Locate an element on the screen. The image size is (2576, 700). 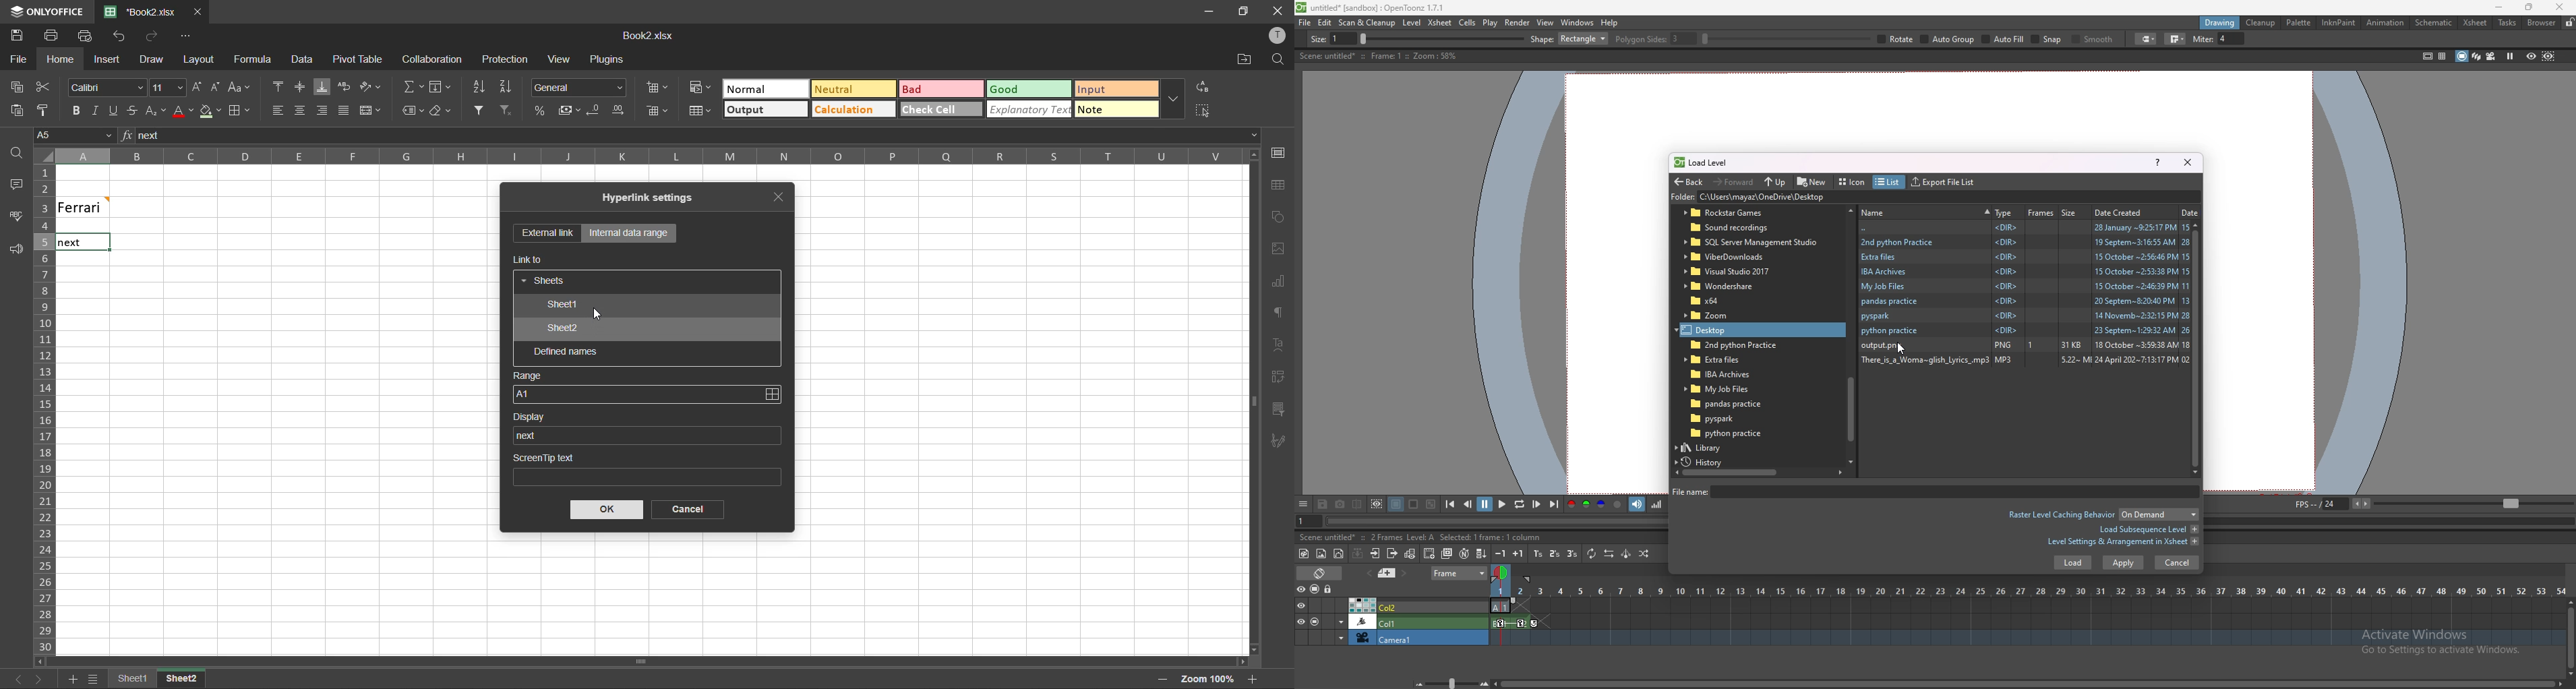
formula is located at coordinates (256, 61).